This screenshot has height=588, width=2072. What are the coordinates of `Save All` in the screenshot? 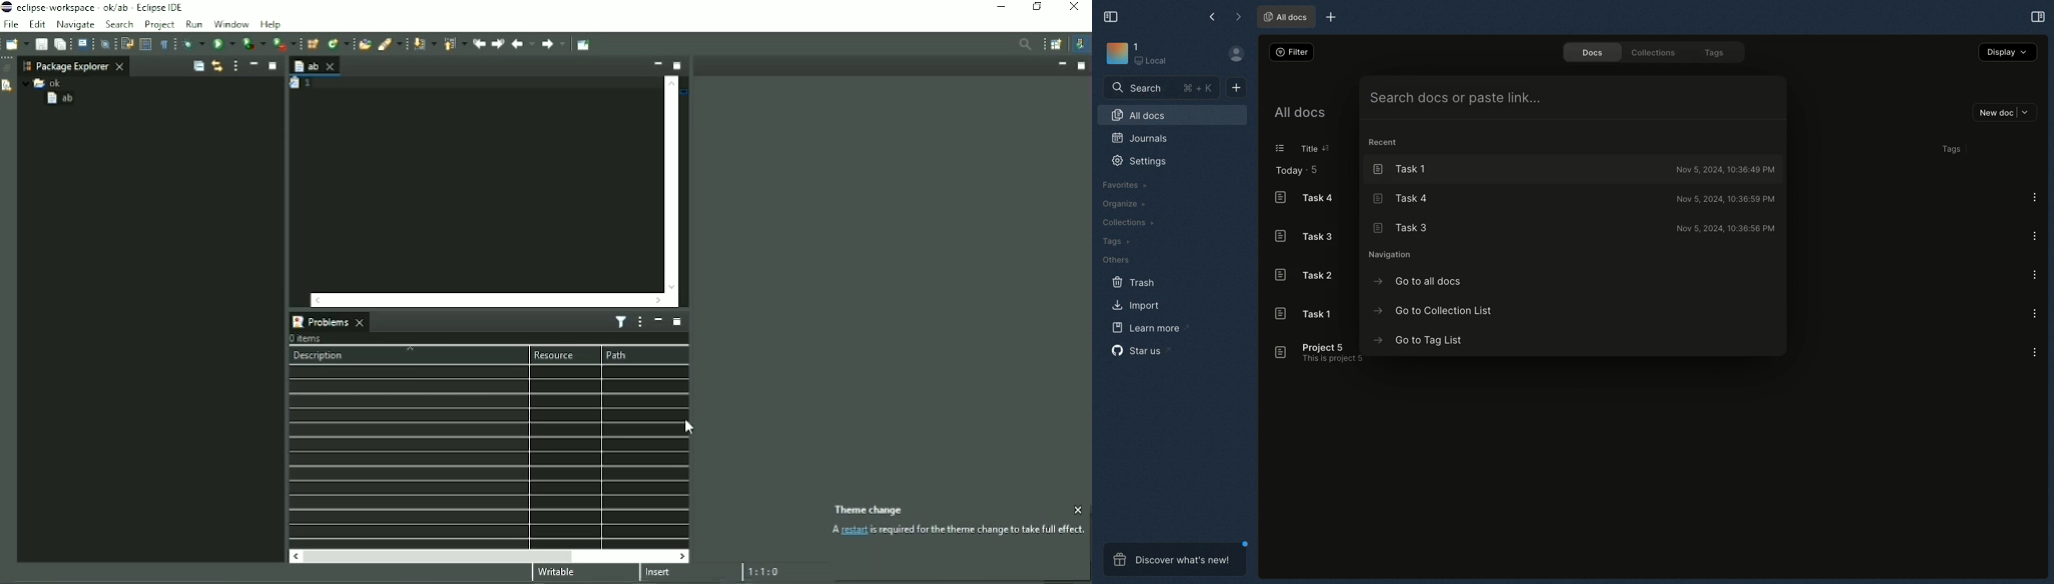 It's located at (61, 44).